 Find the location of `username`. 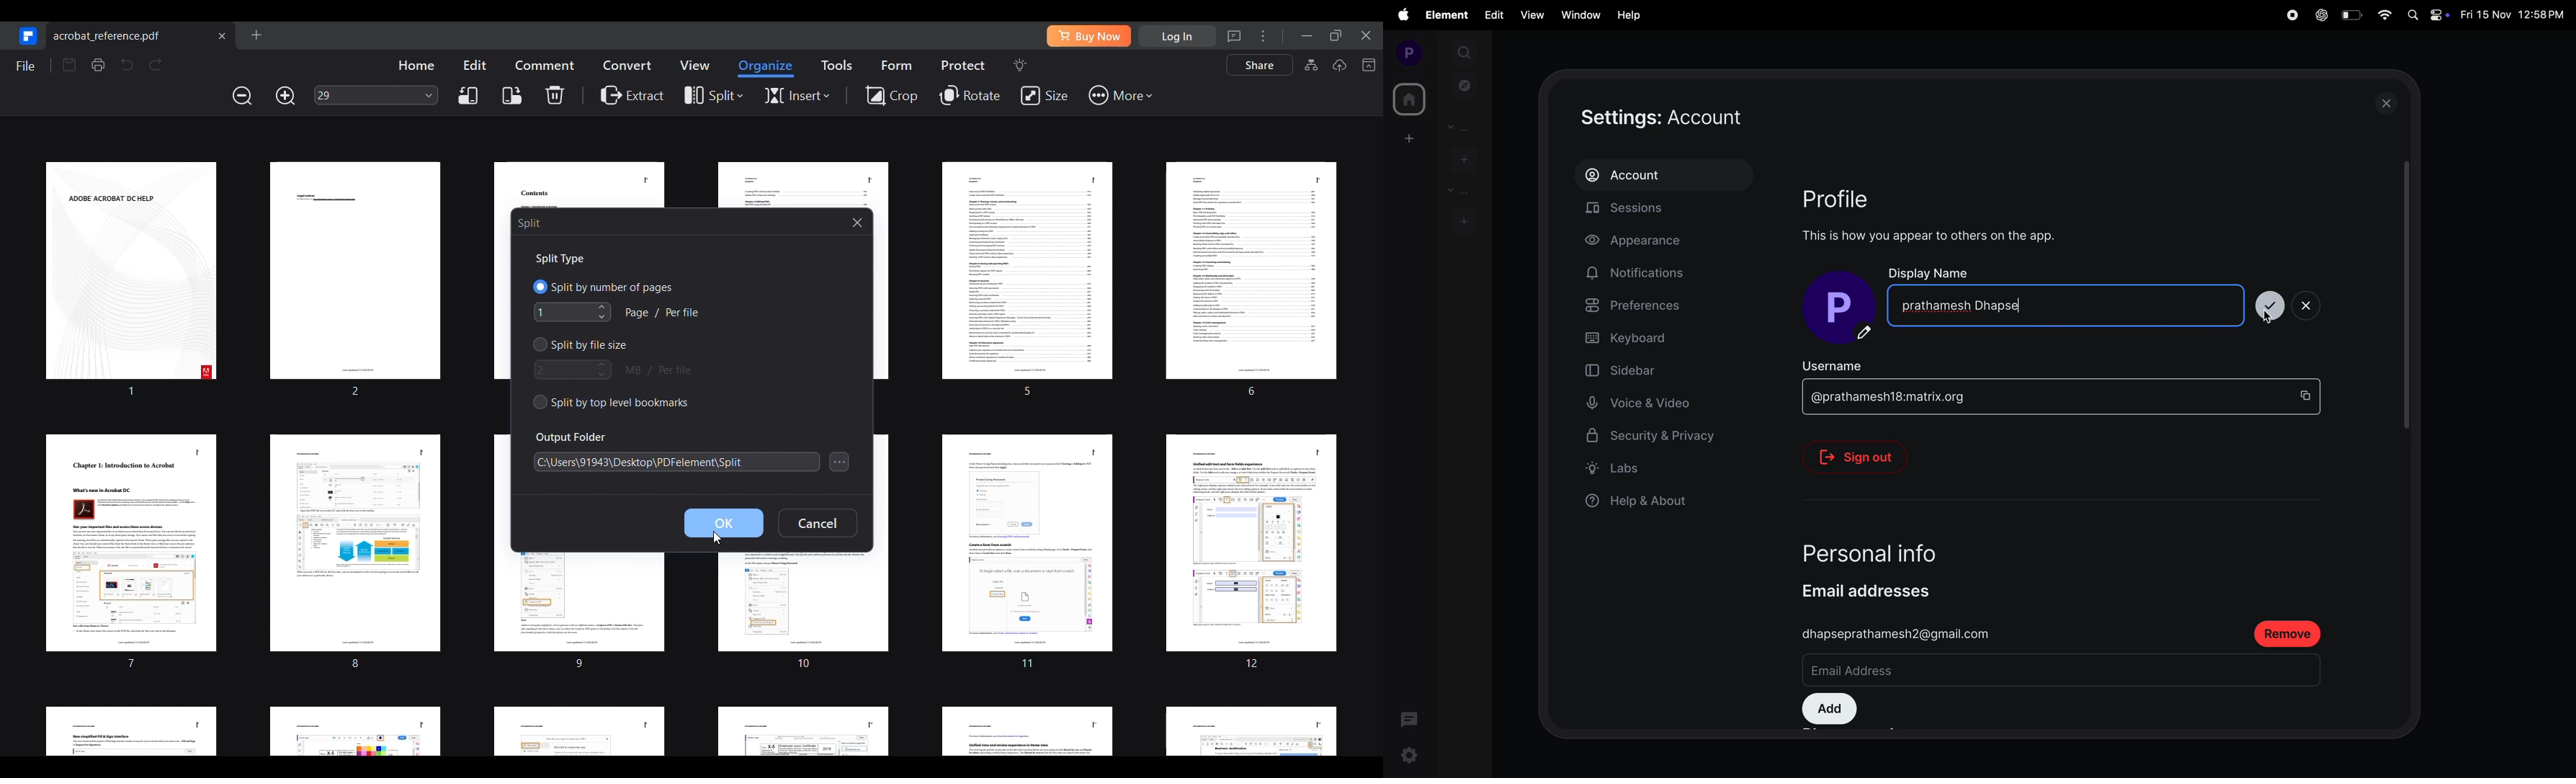

username is located at coordinates (1847, 365).